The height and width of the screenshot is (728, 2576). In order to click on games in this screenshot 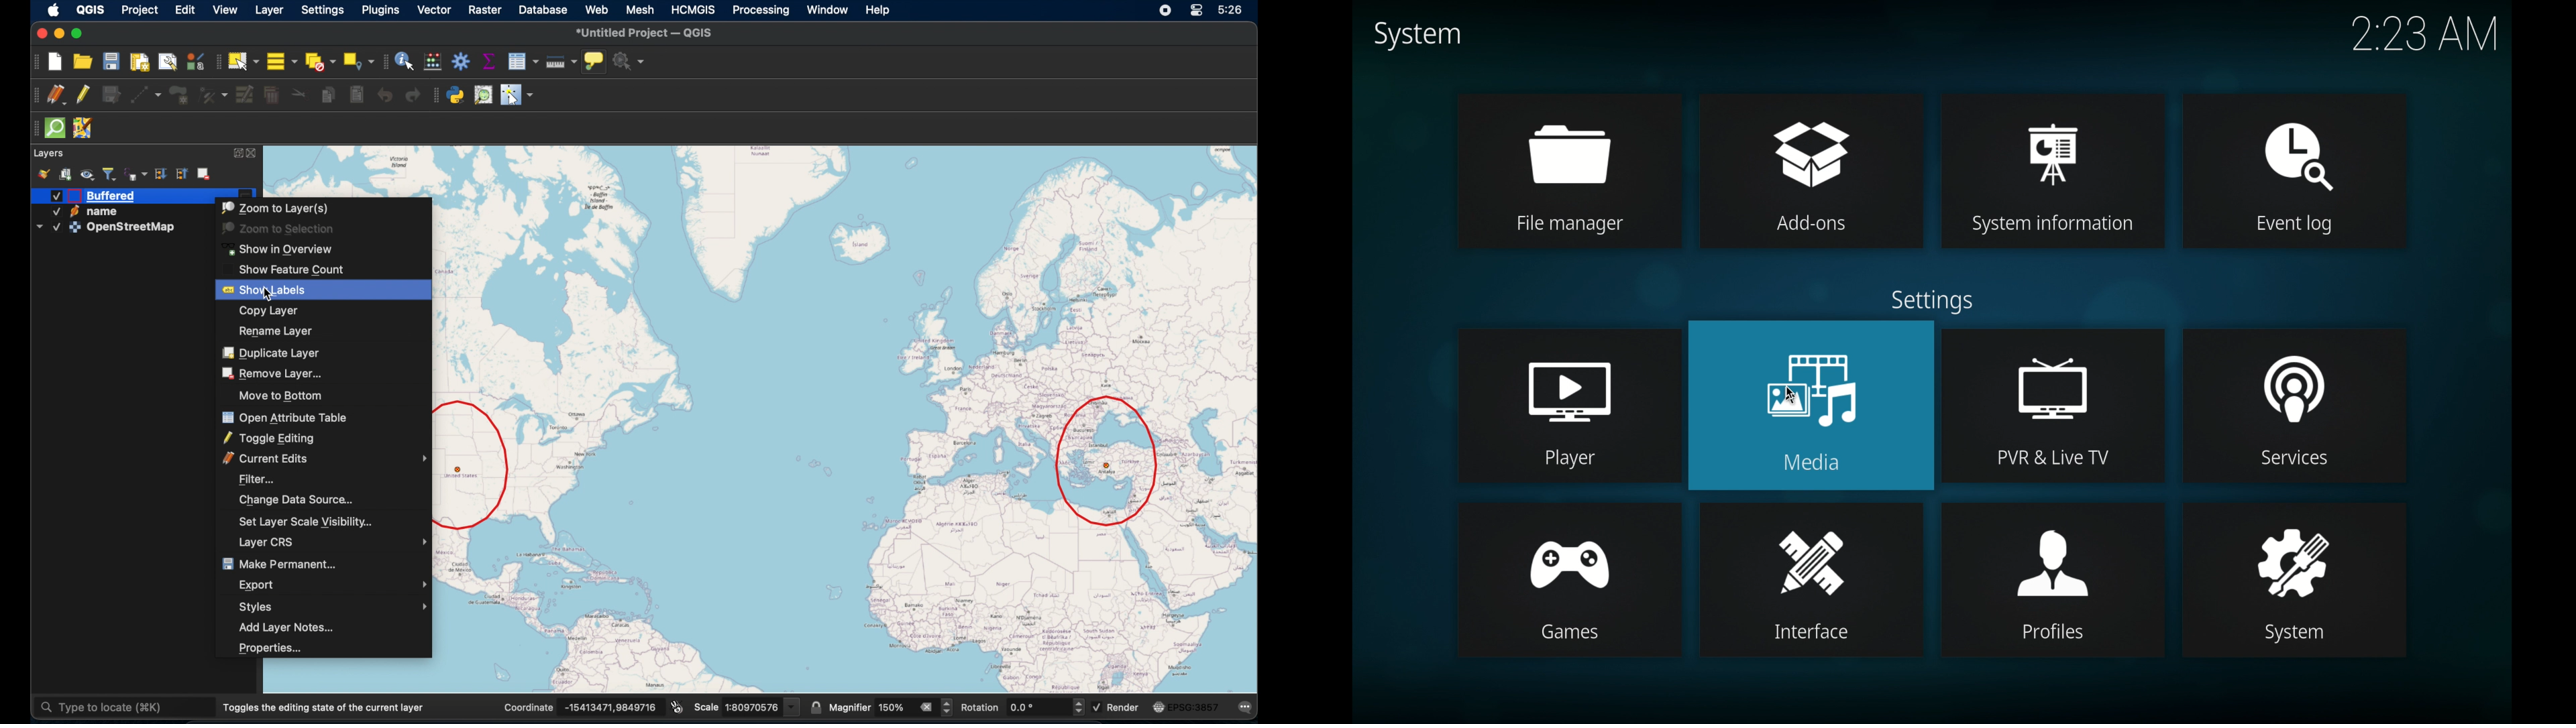, I will do `click(1574, 552)`.